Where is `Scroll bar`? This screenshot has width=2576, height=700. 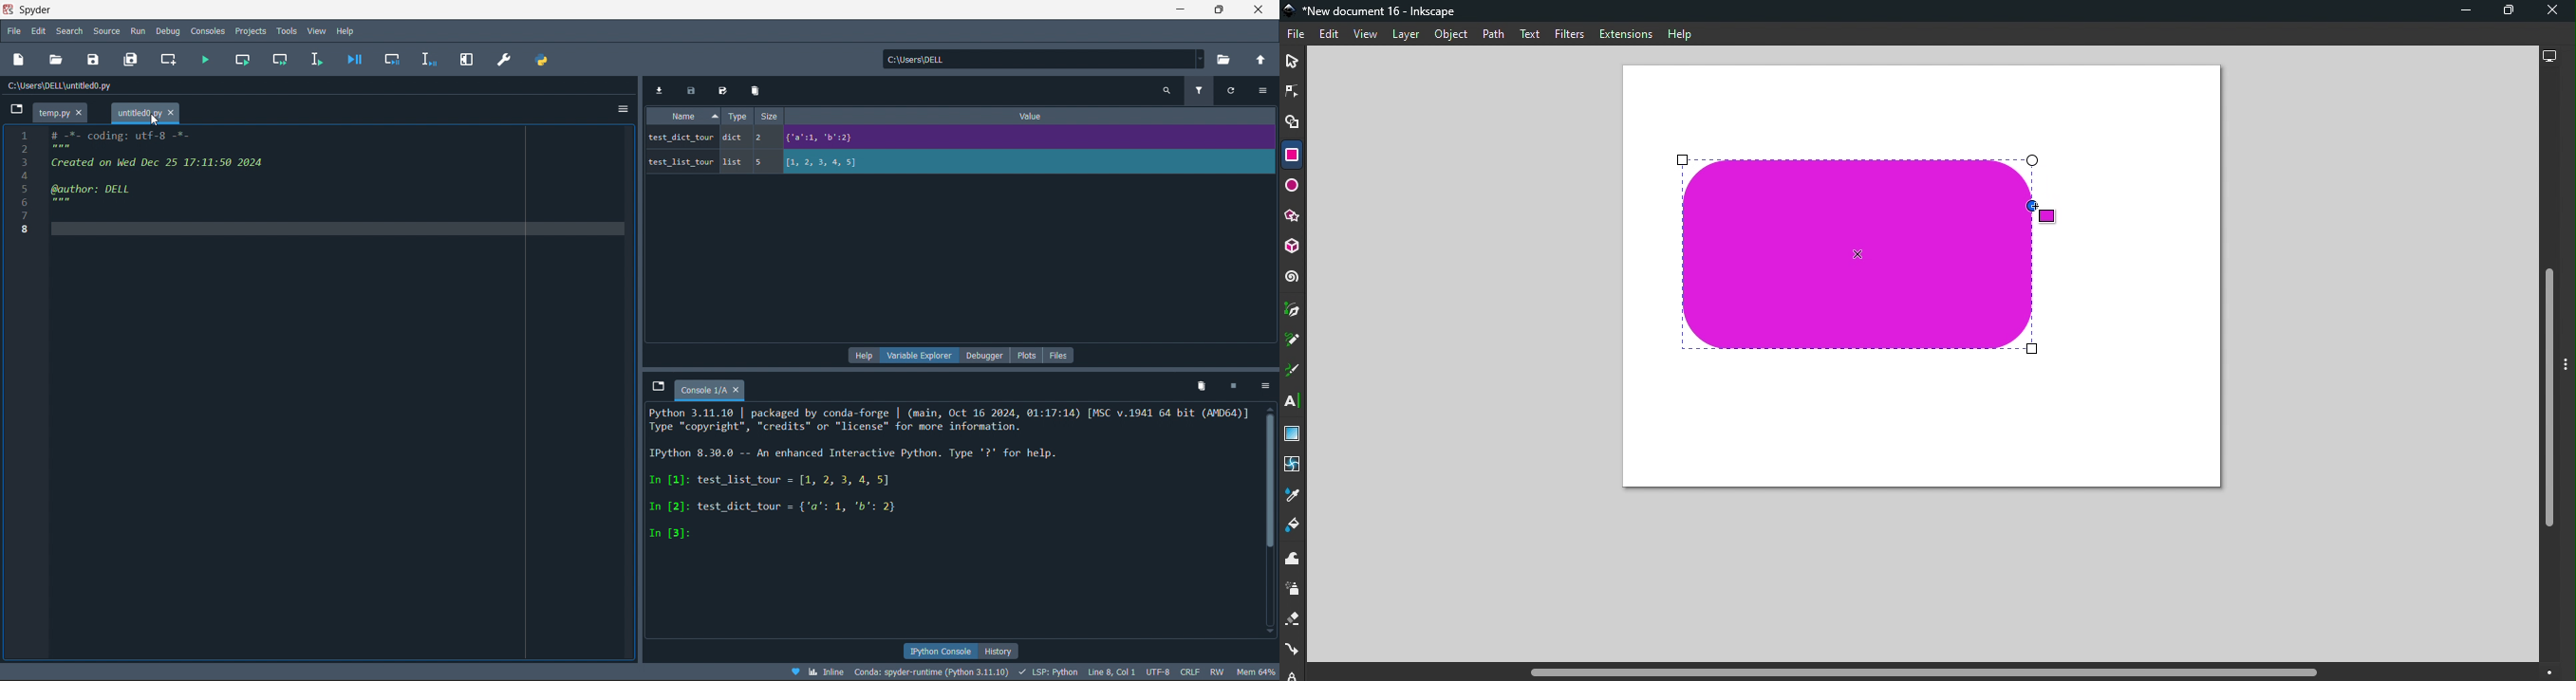
Scroll bar is located at coordinates (1268, 522).